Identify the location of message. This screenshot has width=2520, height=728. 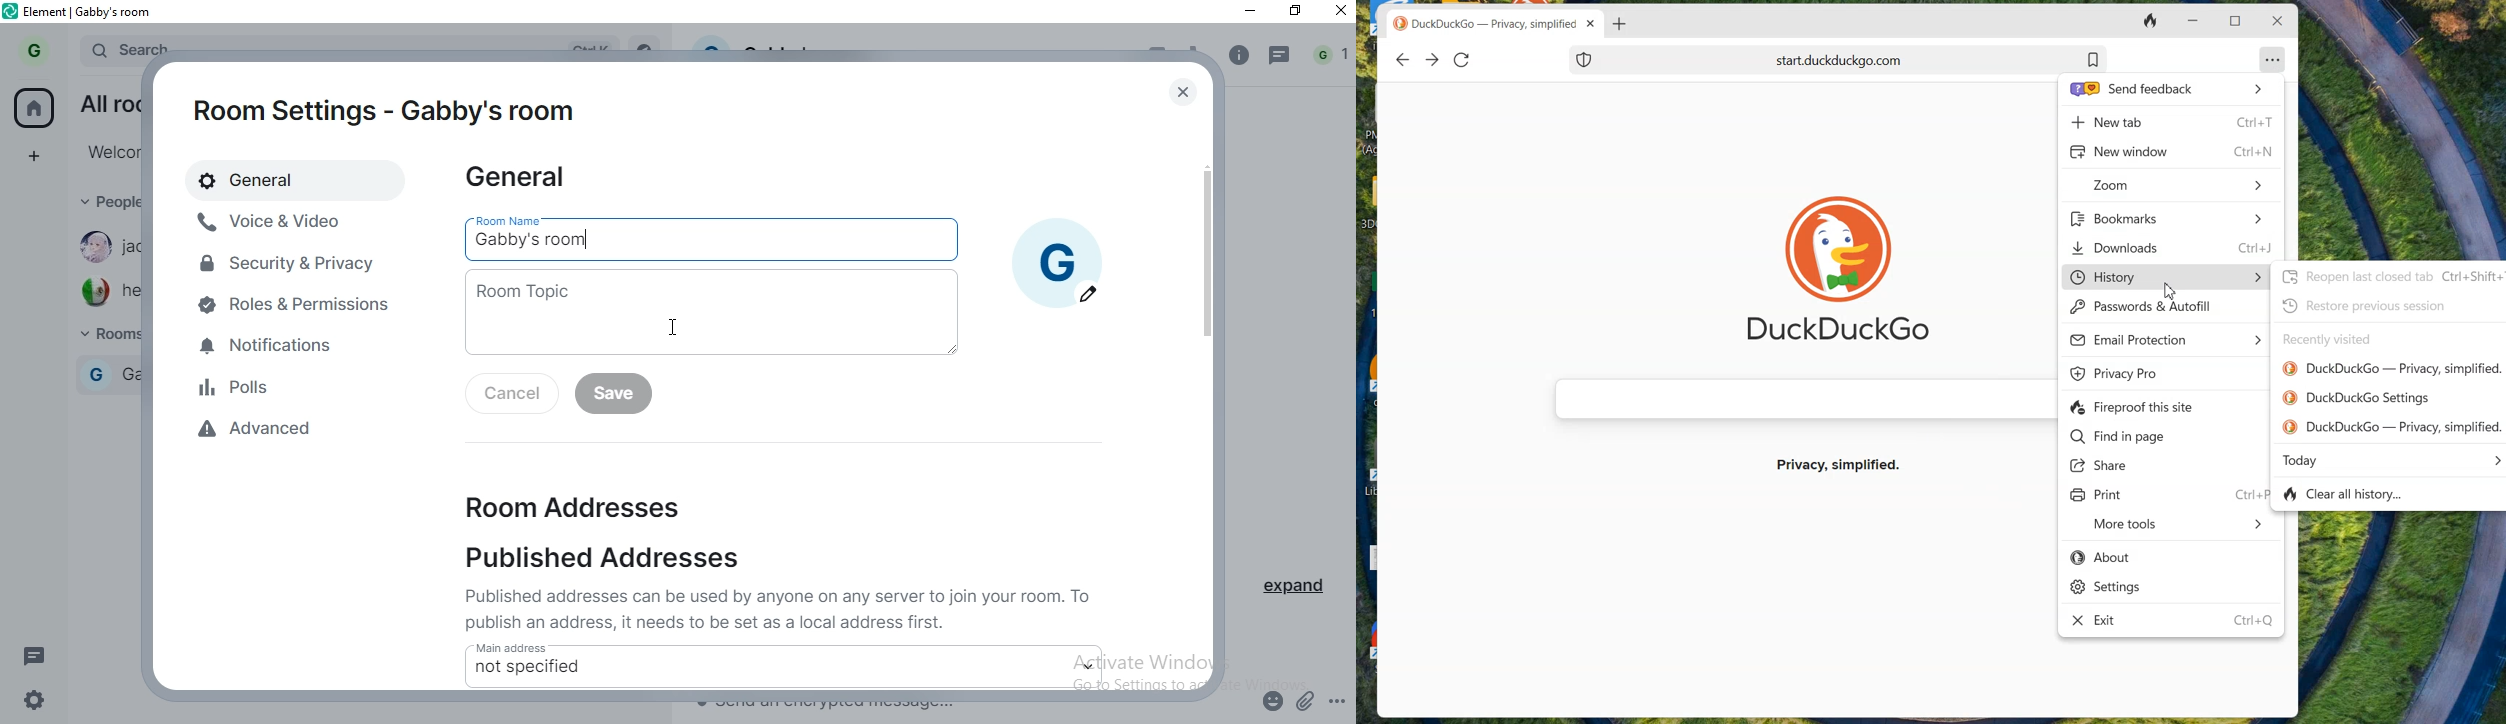
(1282, 57).